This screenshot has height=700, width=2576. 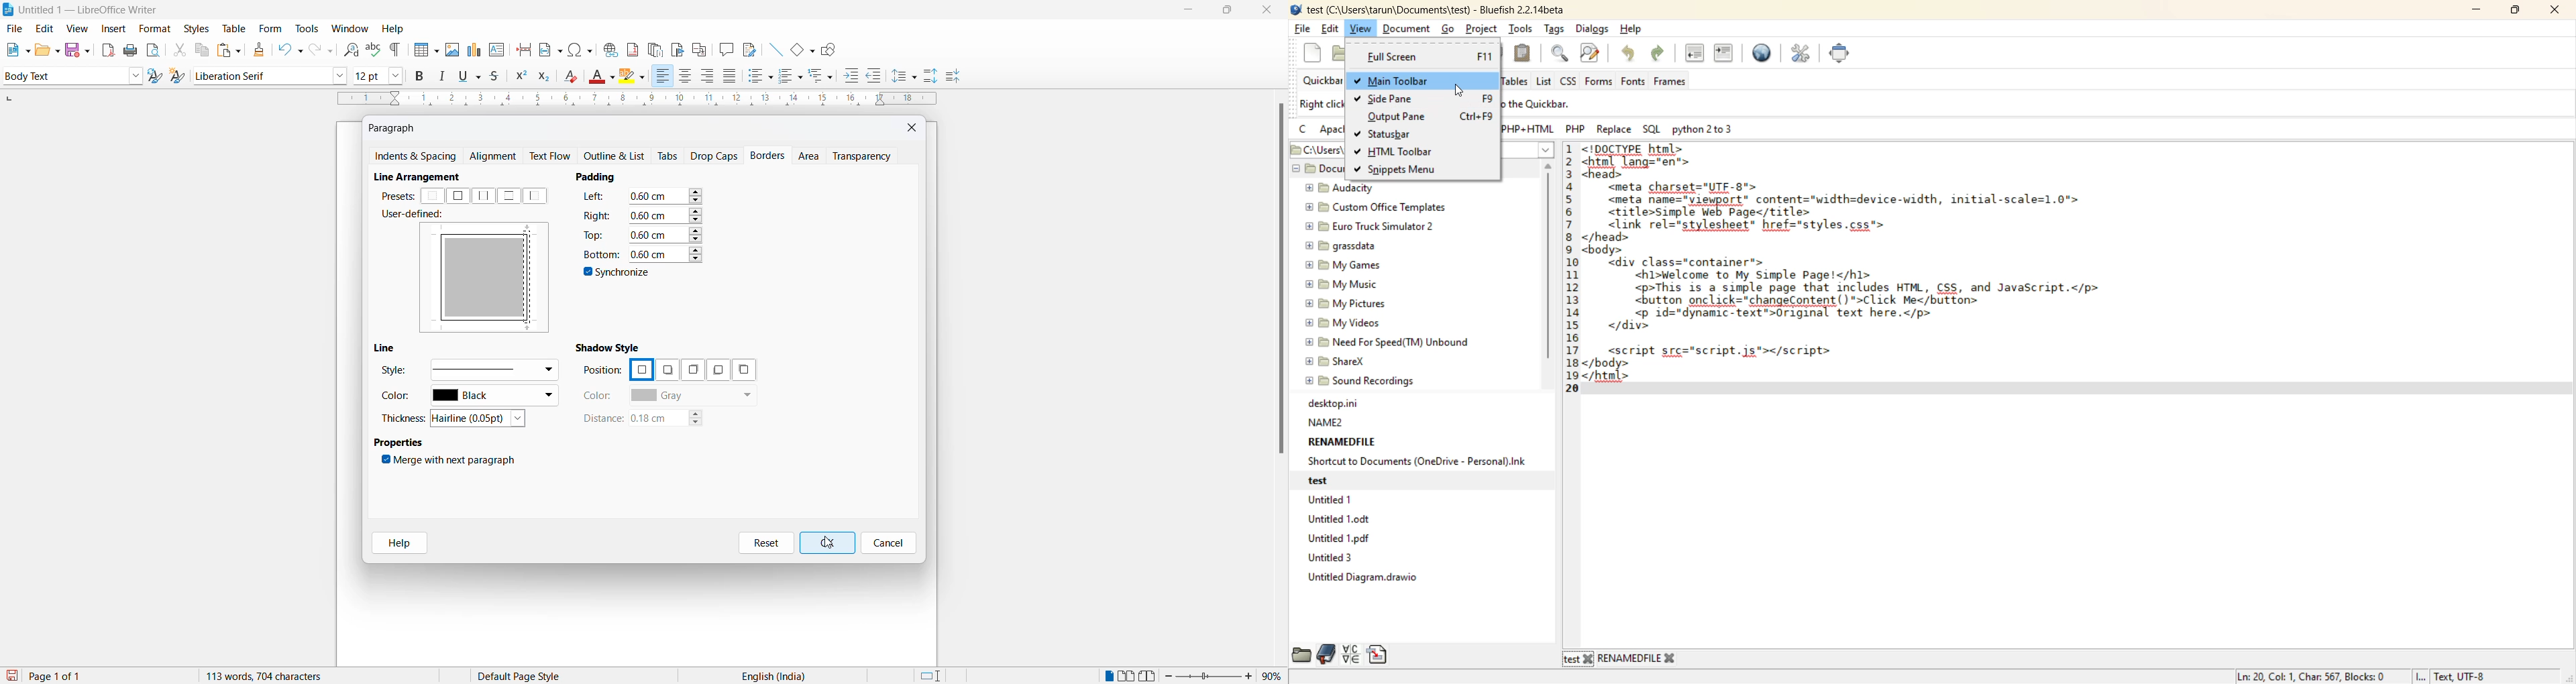 What do you see at coordinates (256, 50) in the screenshot?
I see `clone formatting` at bounding box center [256, 50].